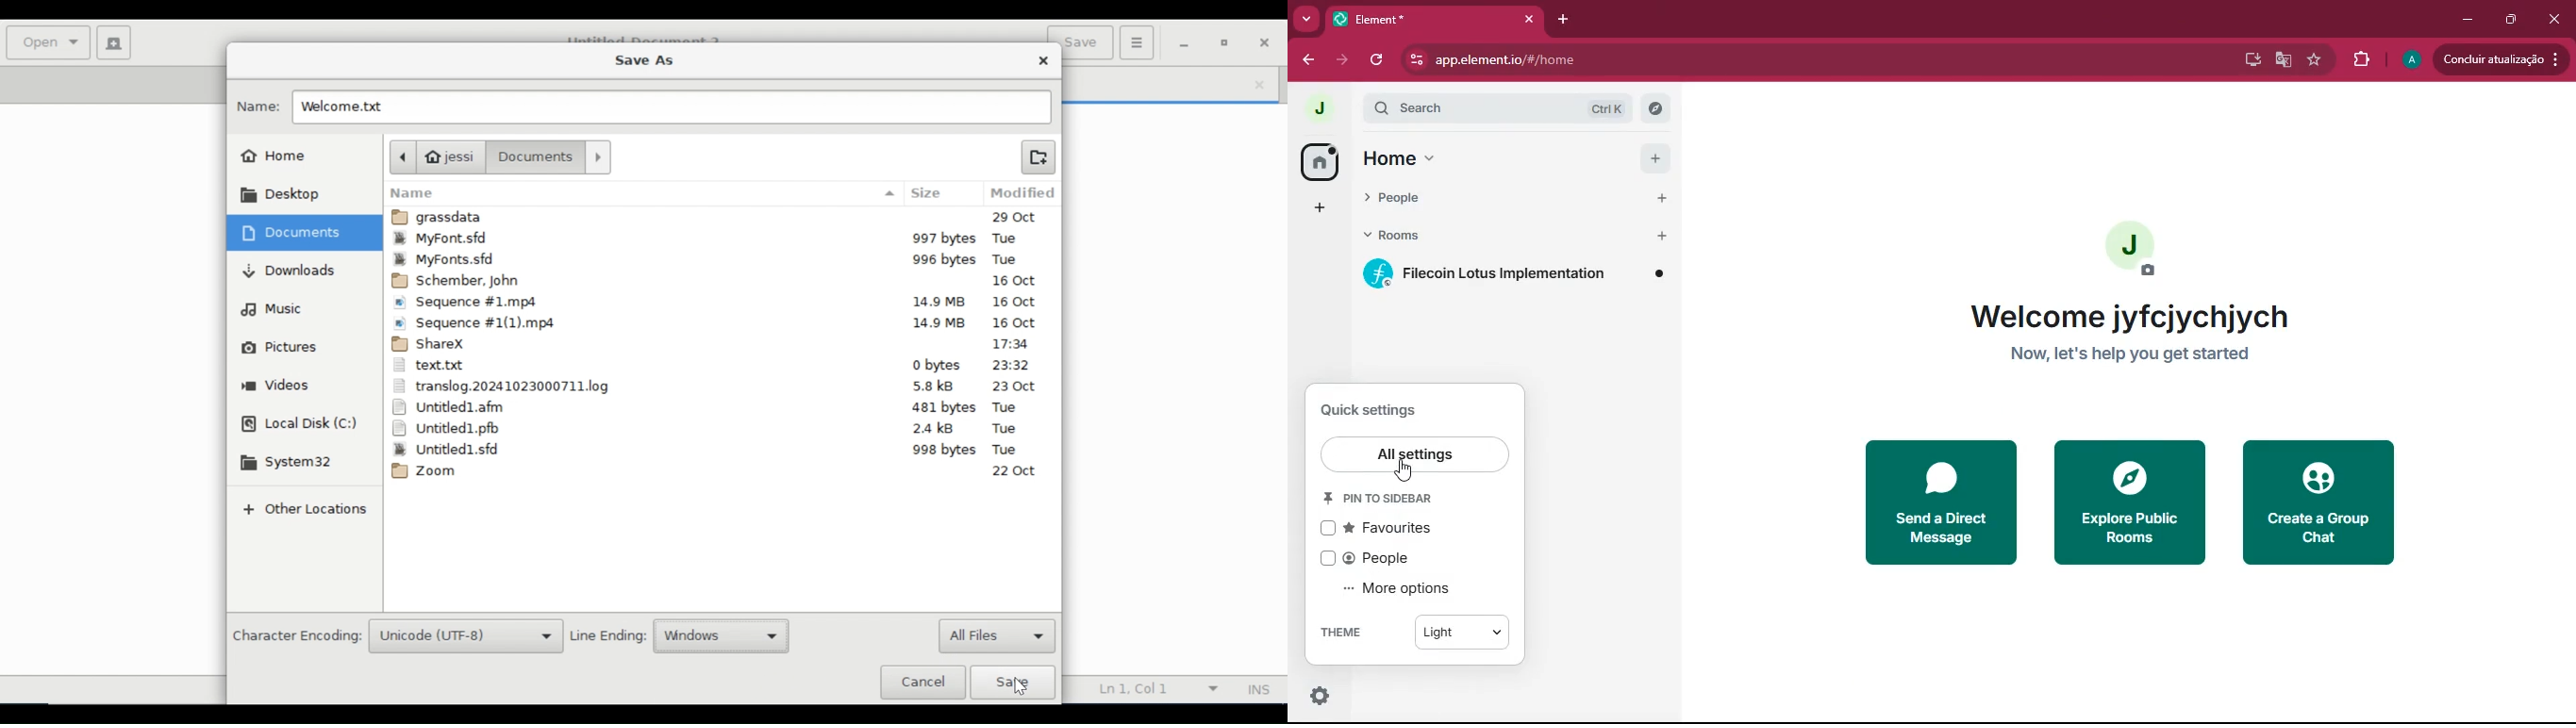 This screenshot has width=2576, height=728. I want to click on home, so click(1495, 159).